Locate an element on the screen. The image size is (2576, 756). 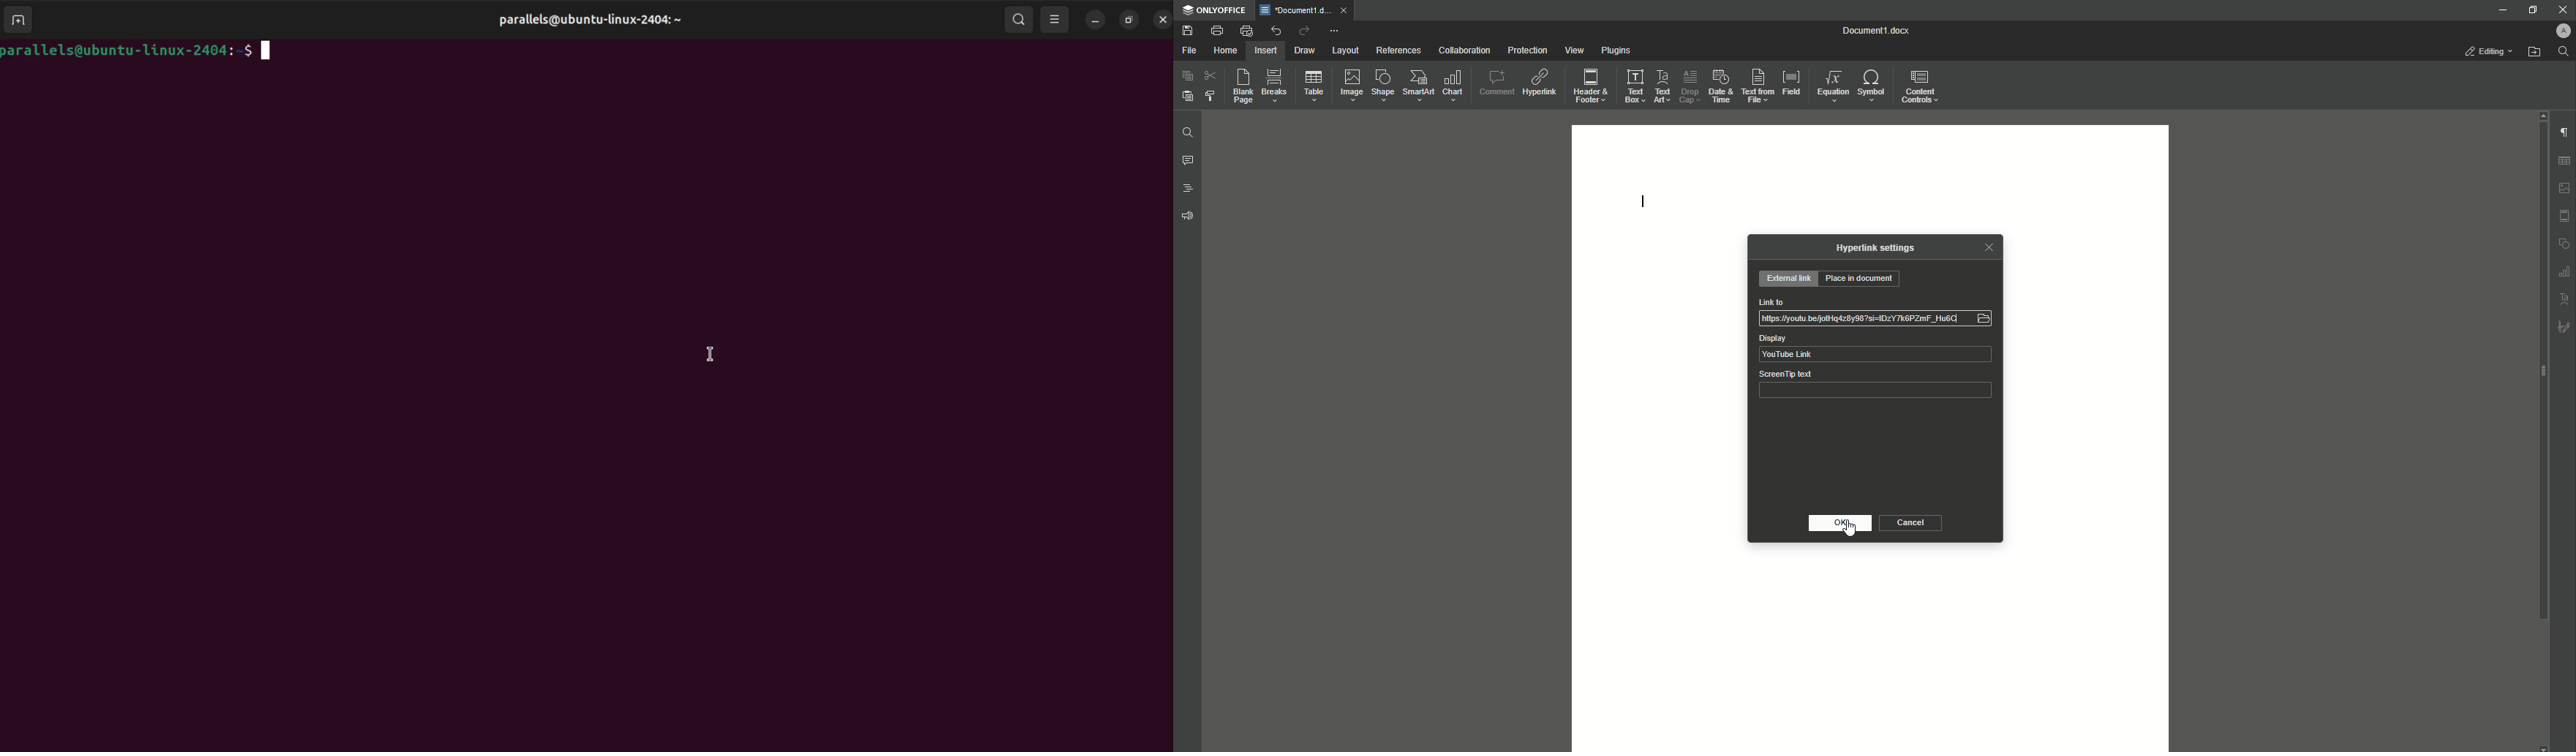
SmartArt is located at coordinates (1420, 86).